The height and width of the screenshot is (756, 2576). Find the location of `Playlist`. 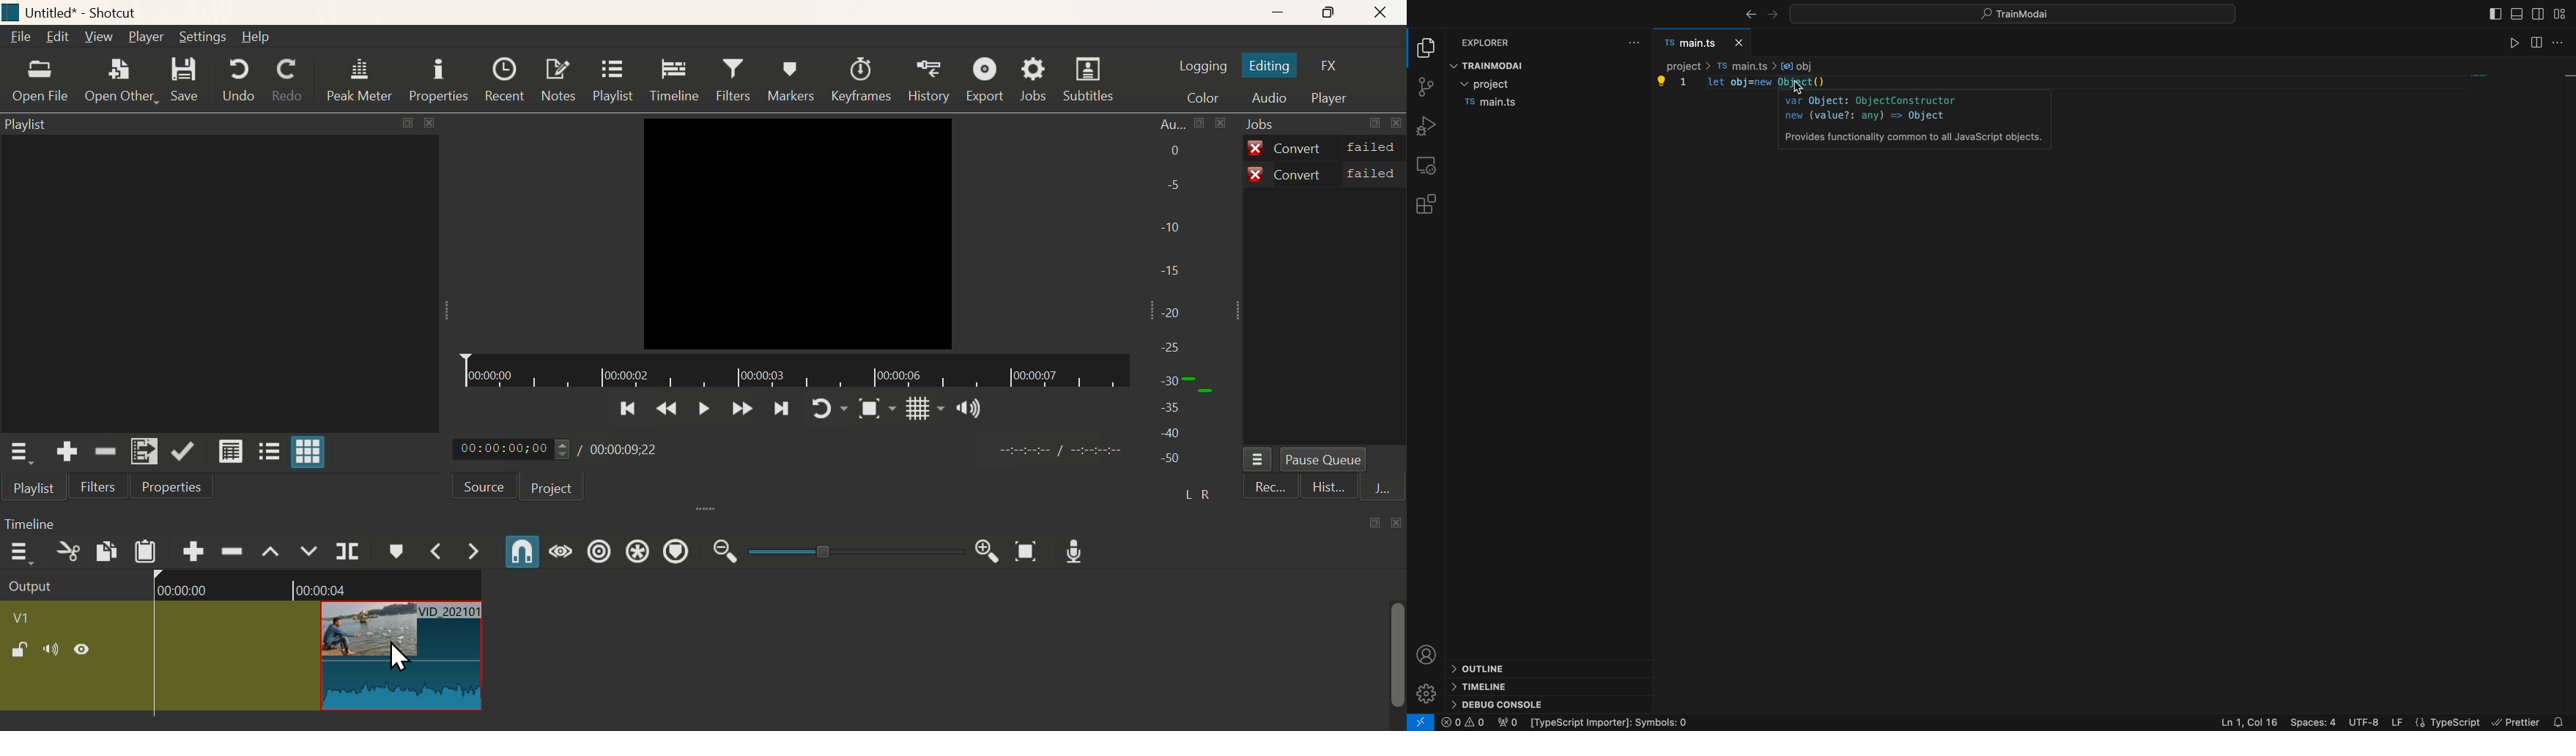

Playlist is located at coordinates (32, 491).